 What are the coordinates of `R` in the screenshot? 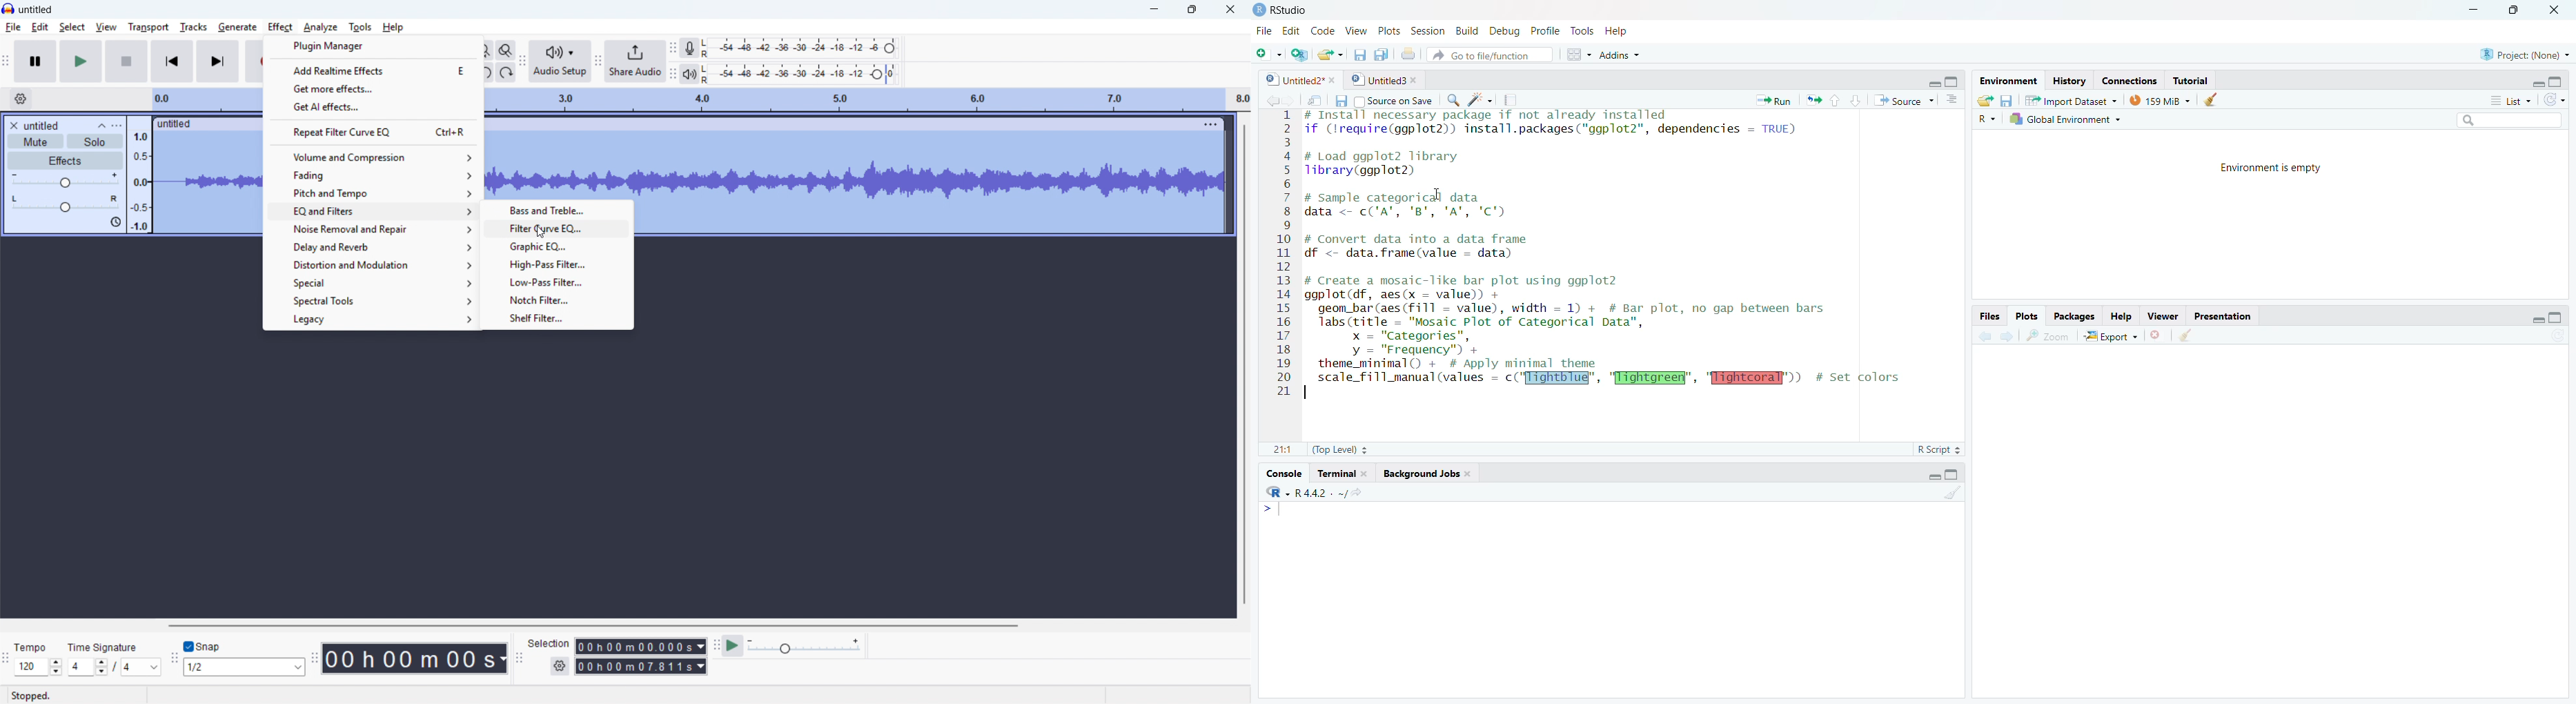 It's located at (1279, 493).